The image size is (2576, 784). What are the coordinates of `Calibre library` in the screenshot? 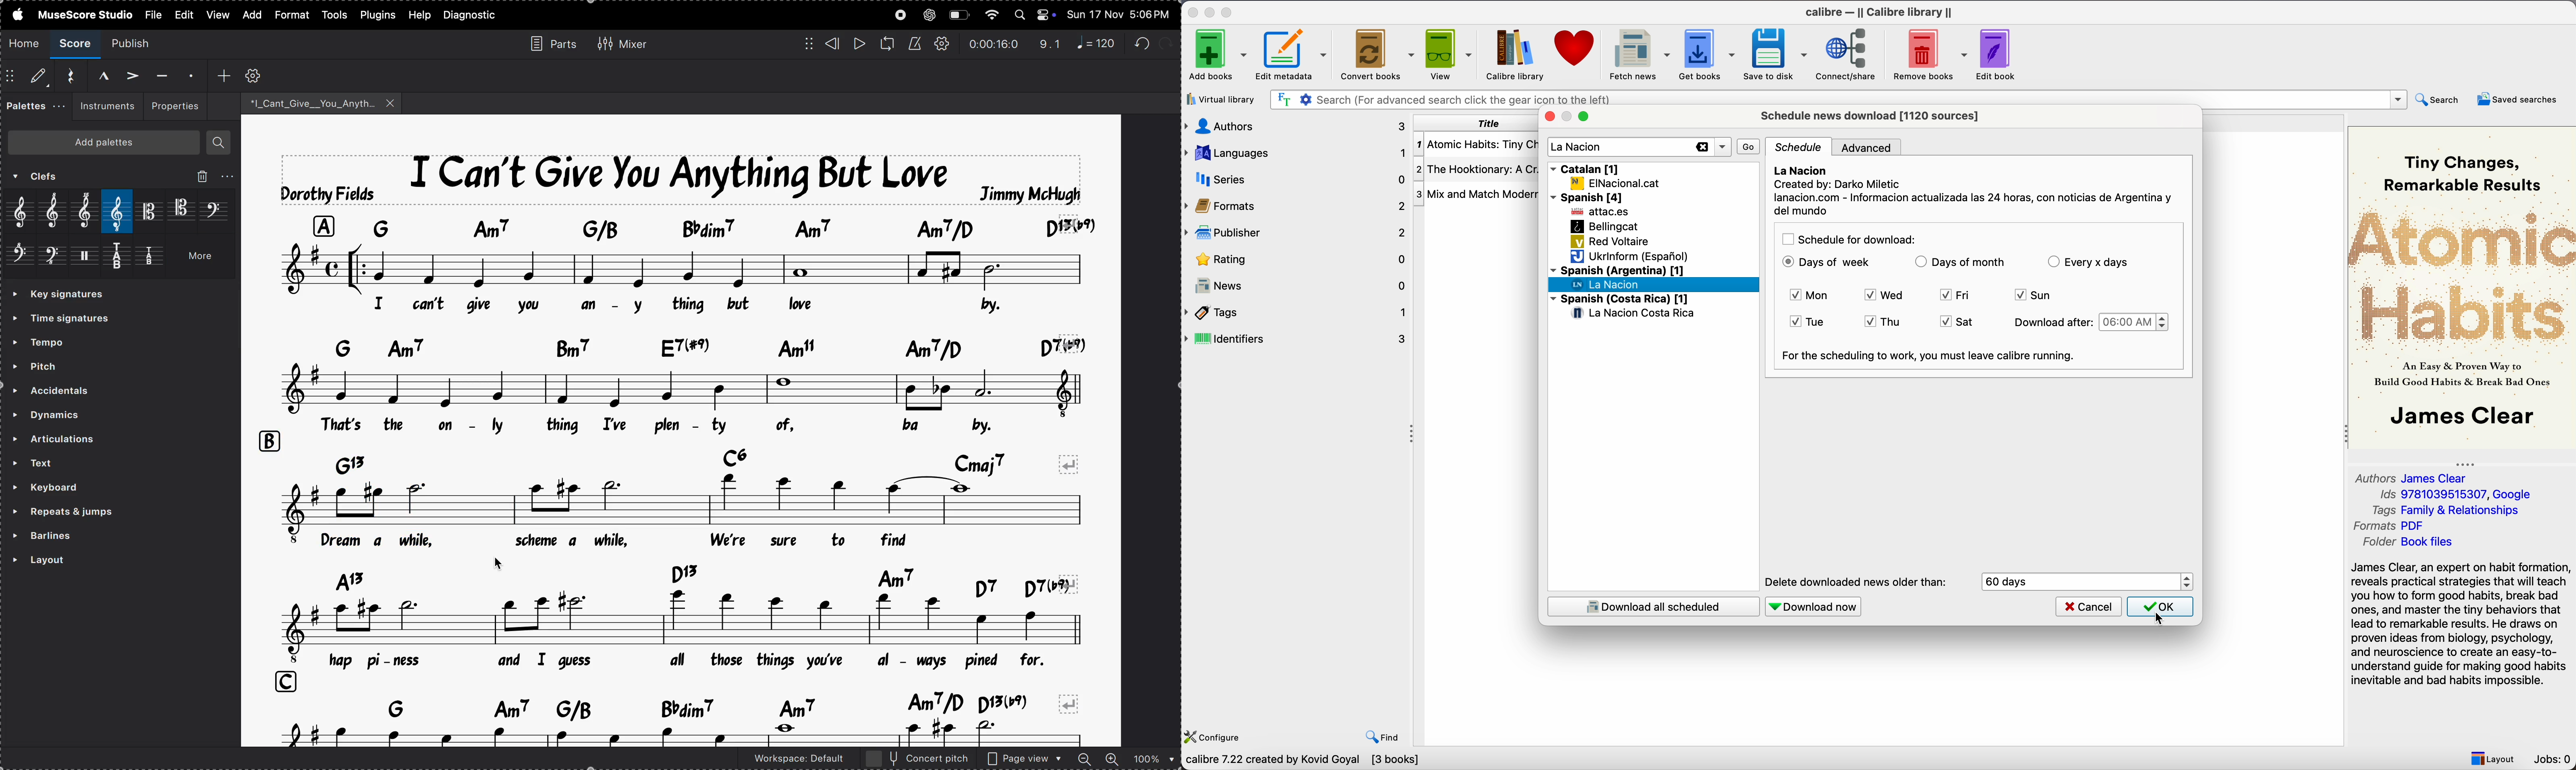 It's located at (1514, 54).